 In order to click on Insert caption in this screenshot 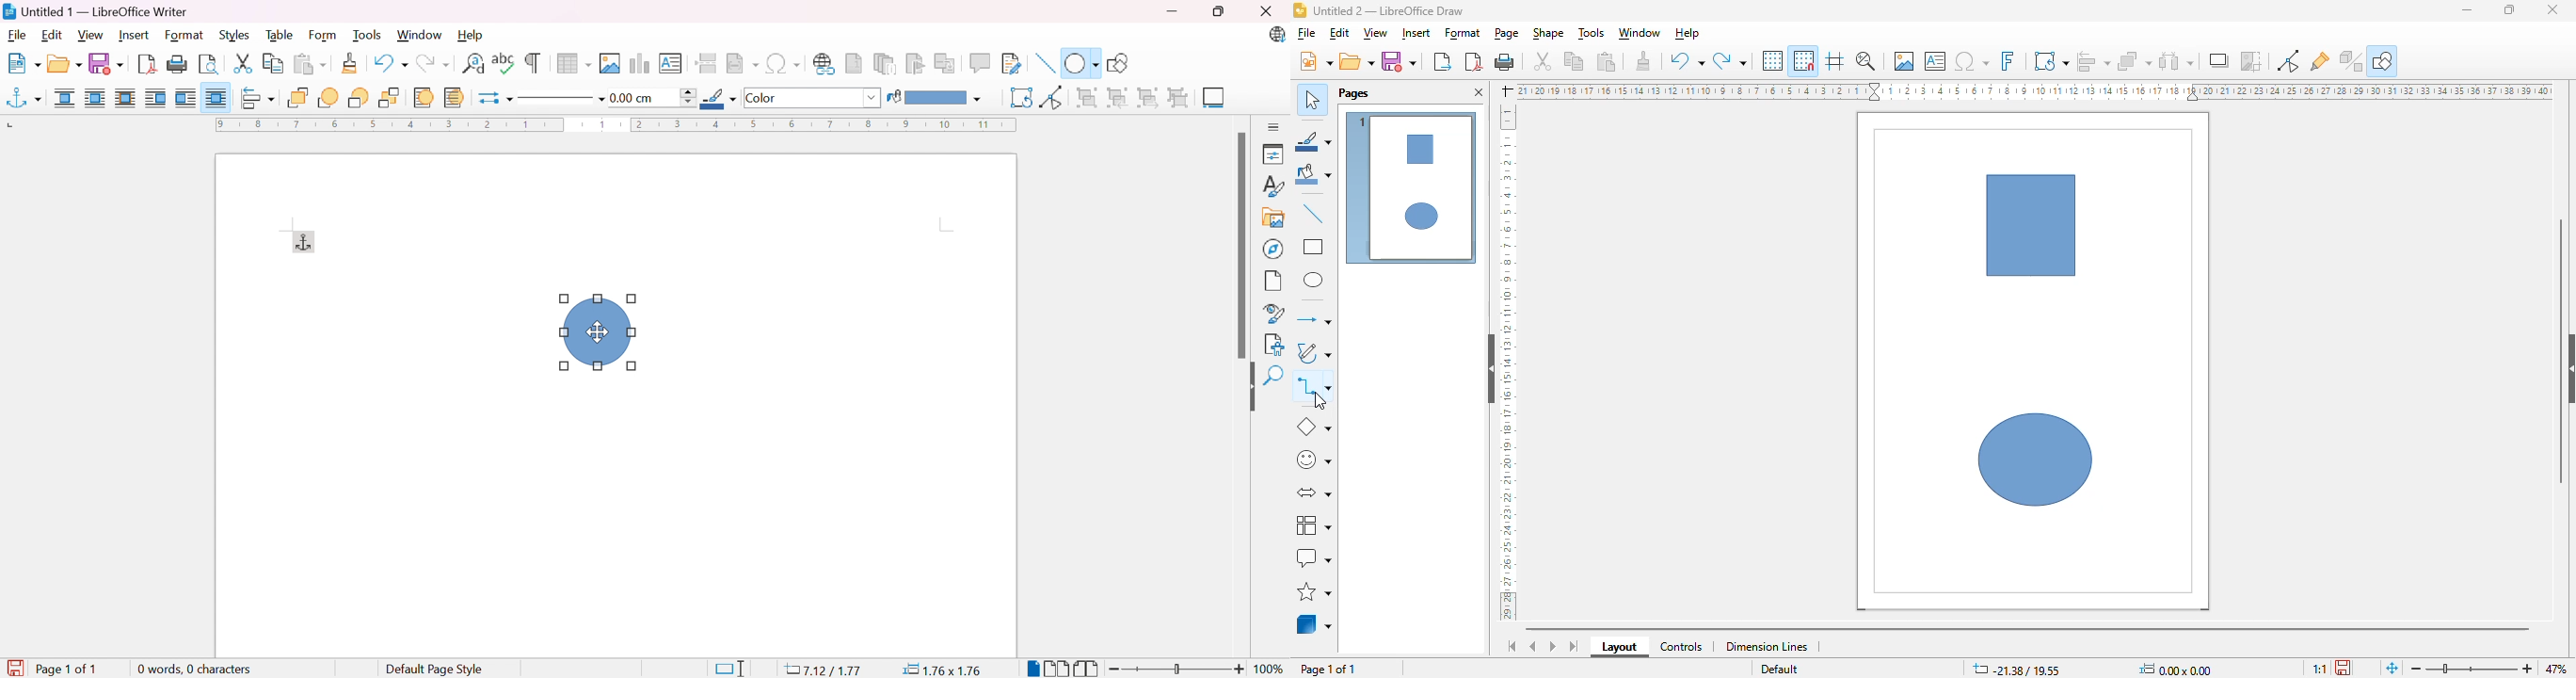, I will do `click(1216, 100)`.